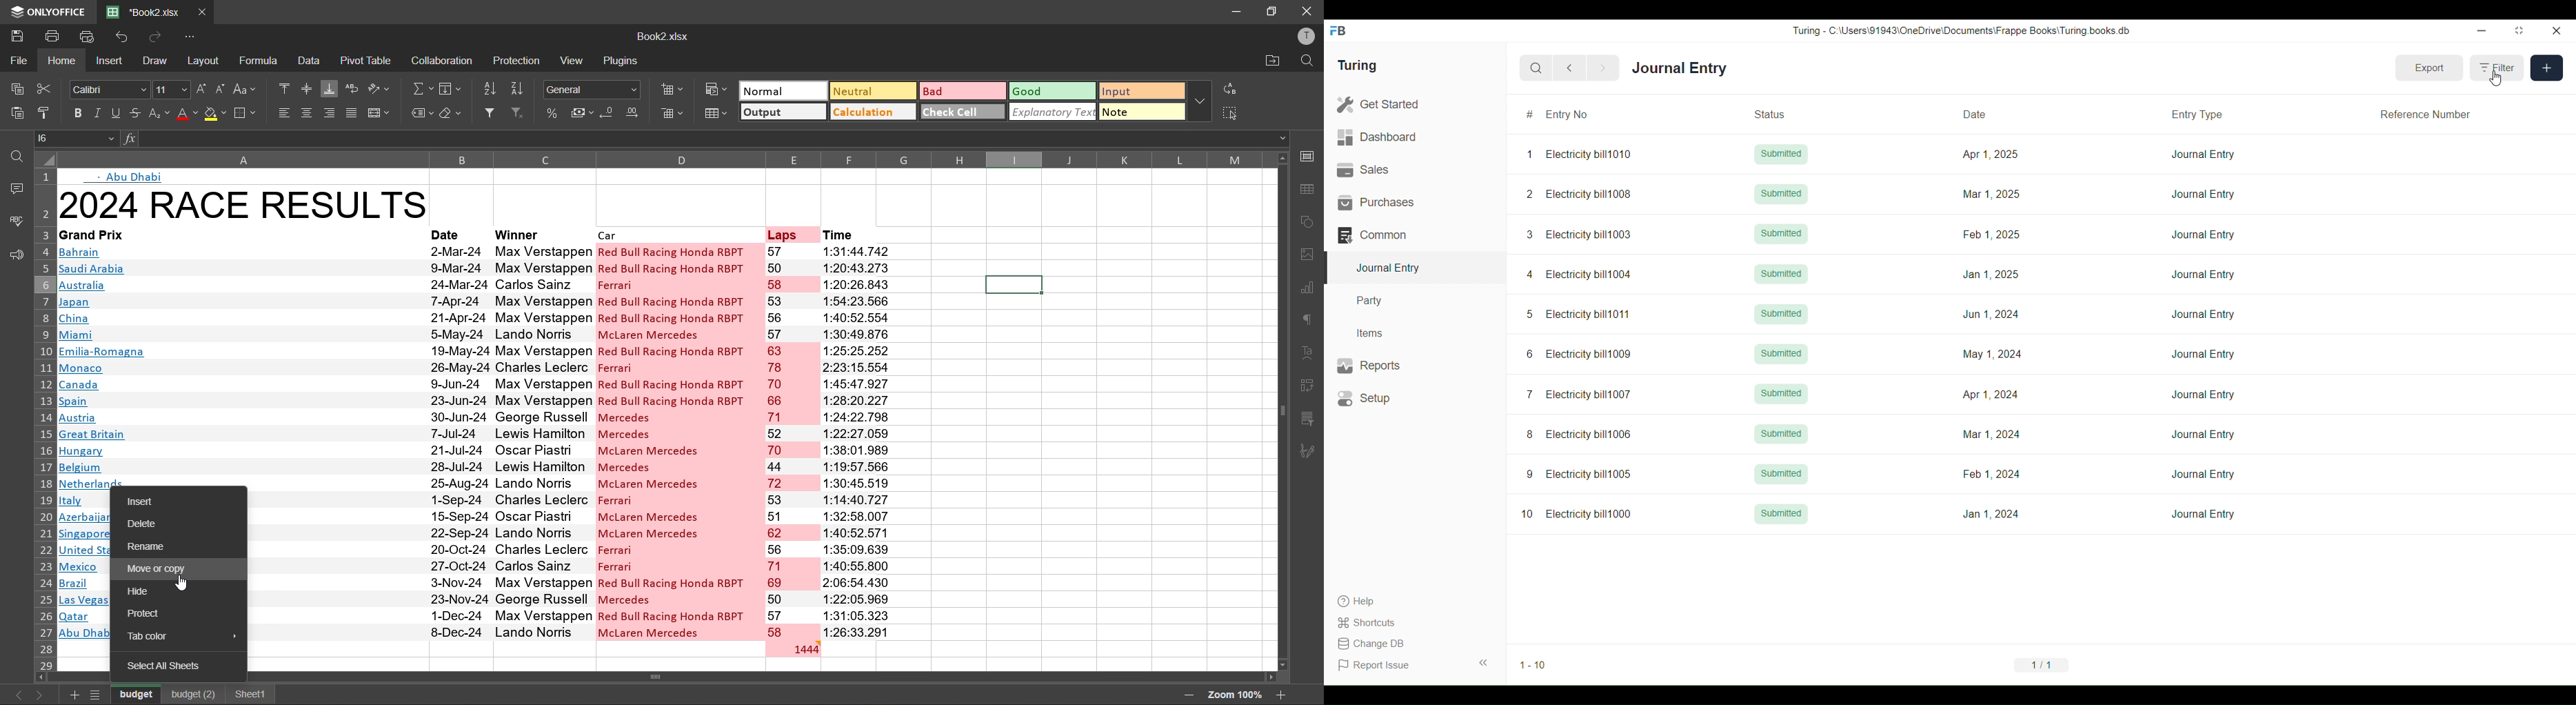 The image size is (2576, 728). I want to click on align top, so click(284, 87).